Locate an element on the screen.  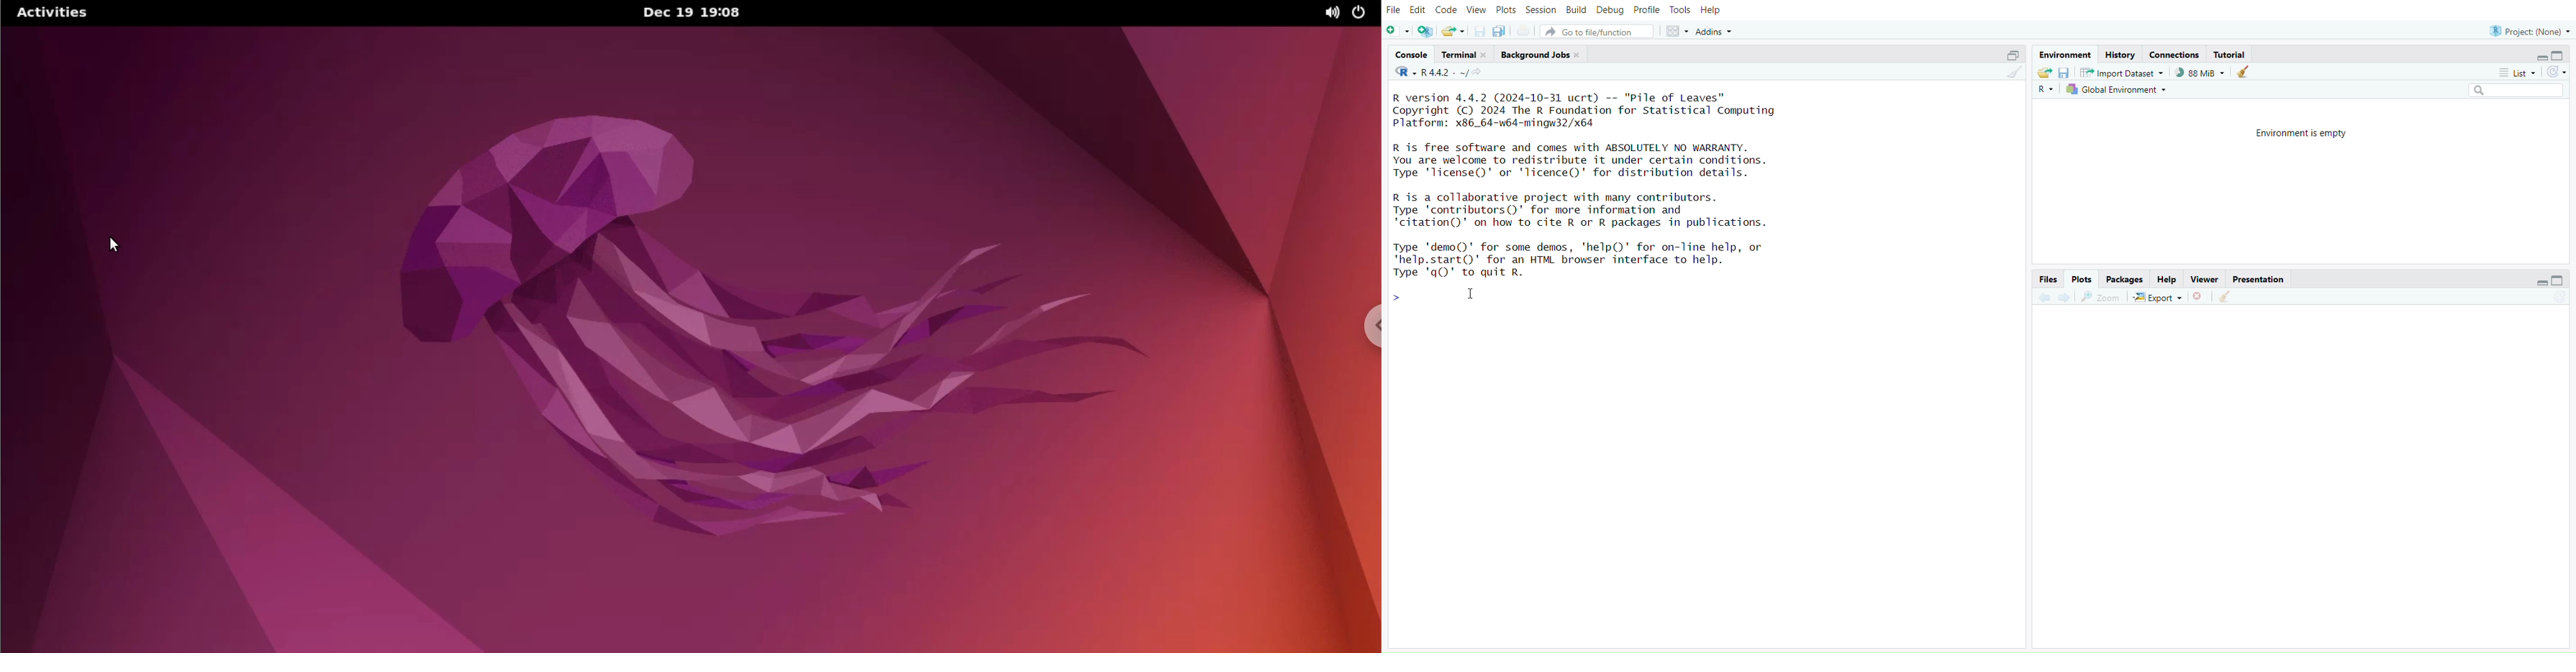
forward is located at coordinates (2065, 299).